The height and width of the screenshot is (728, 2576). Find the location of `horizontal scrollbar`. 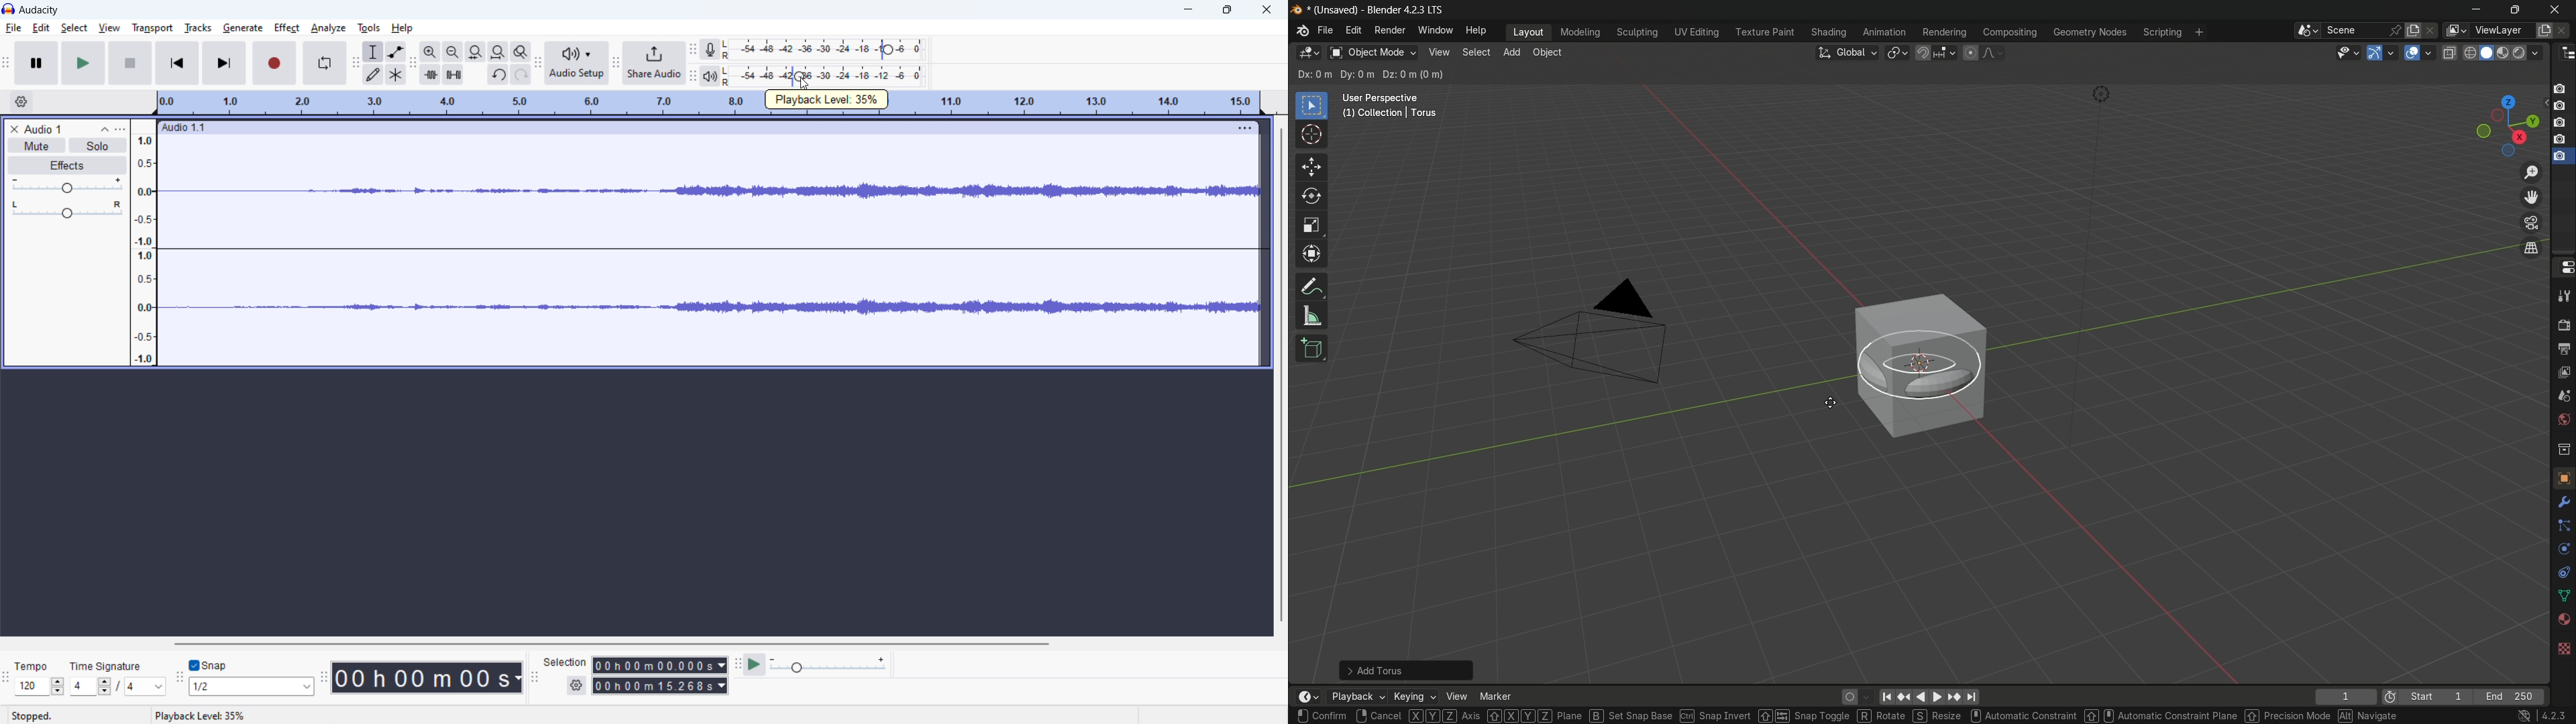

horizontal scrollbar is located at coordinates (608, 643).